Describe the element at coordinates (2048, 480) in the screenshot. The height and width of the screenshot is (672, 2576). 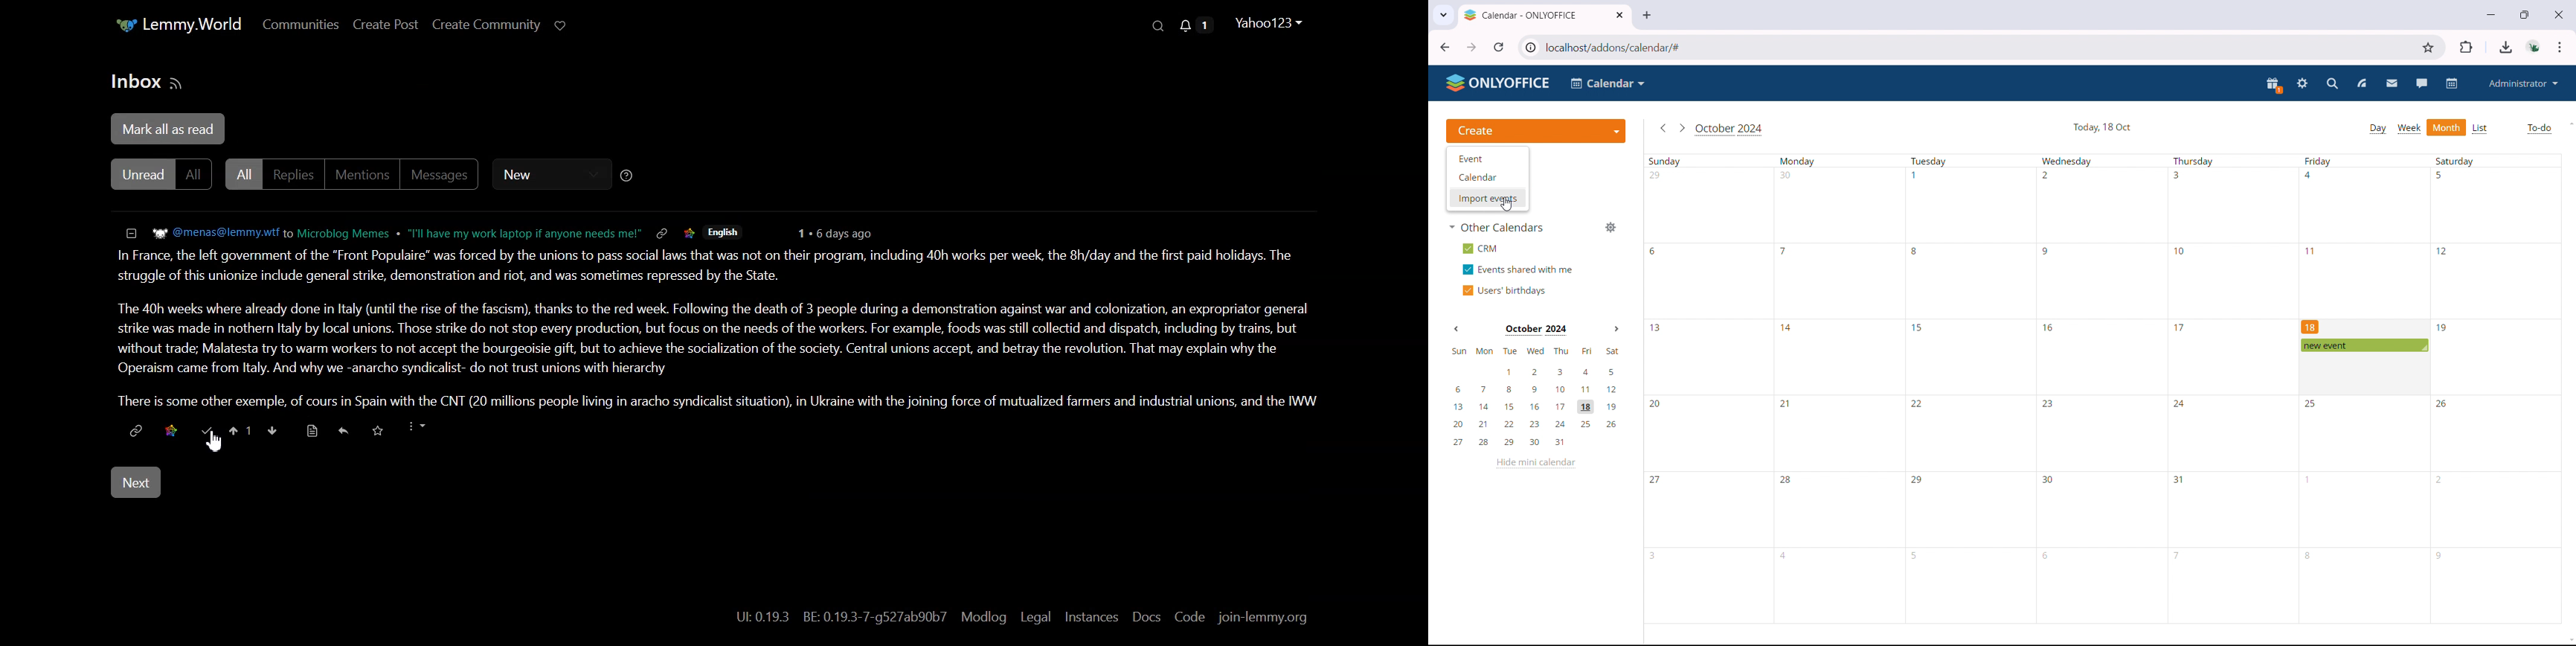
I see `30` at that location.